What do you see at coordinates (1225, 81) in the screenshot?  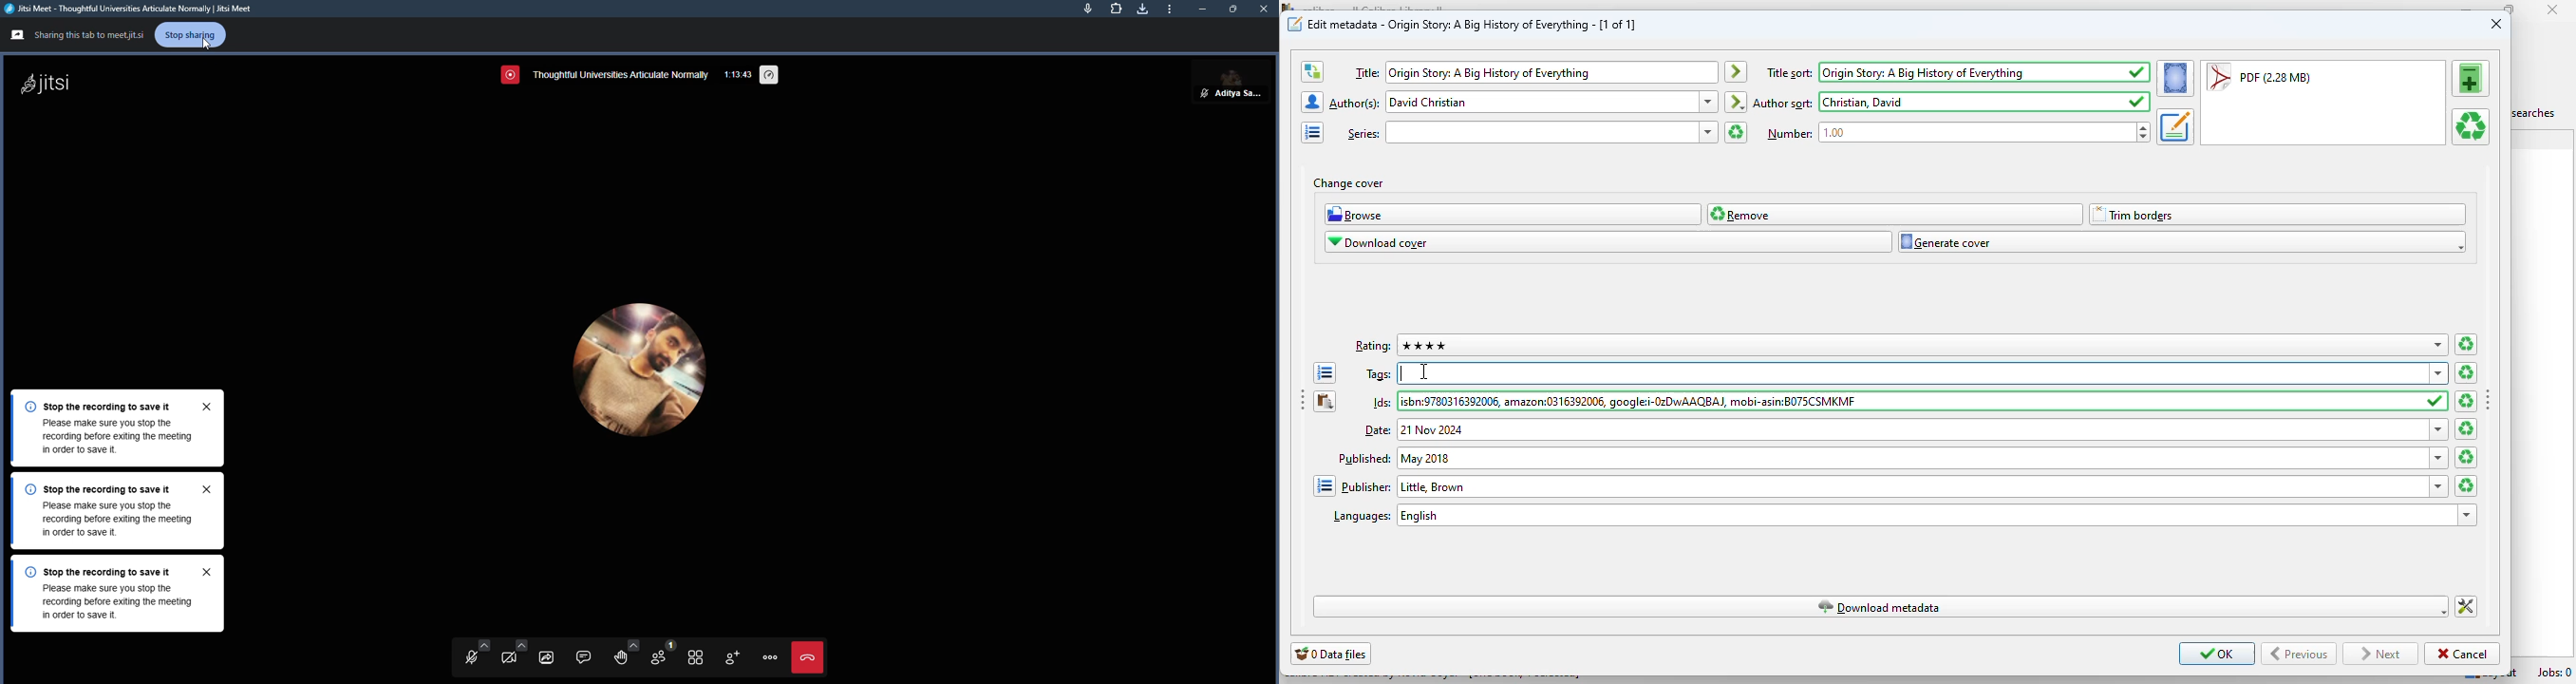 I see `Aditya sarkar` at bounding box center [1225, 81].